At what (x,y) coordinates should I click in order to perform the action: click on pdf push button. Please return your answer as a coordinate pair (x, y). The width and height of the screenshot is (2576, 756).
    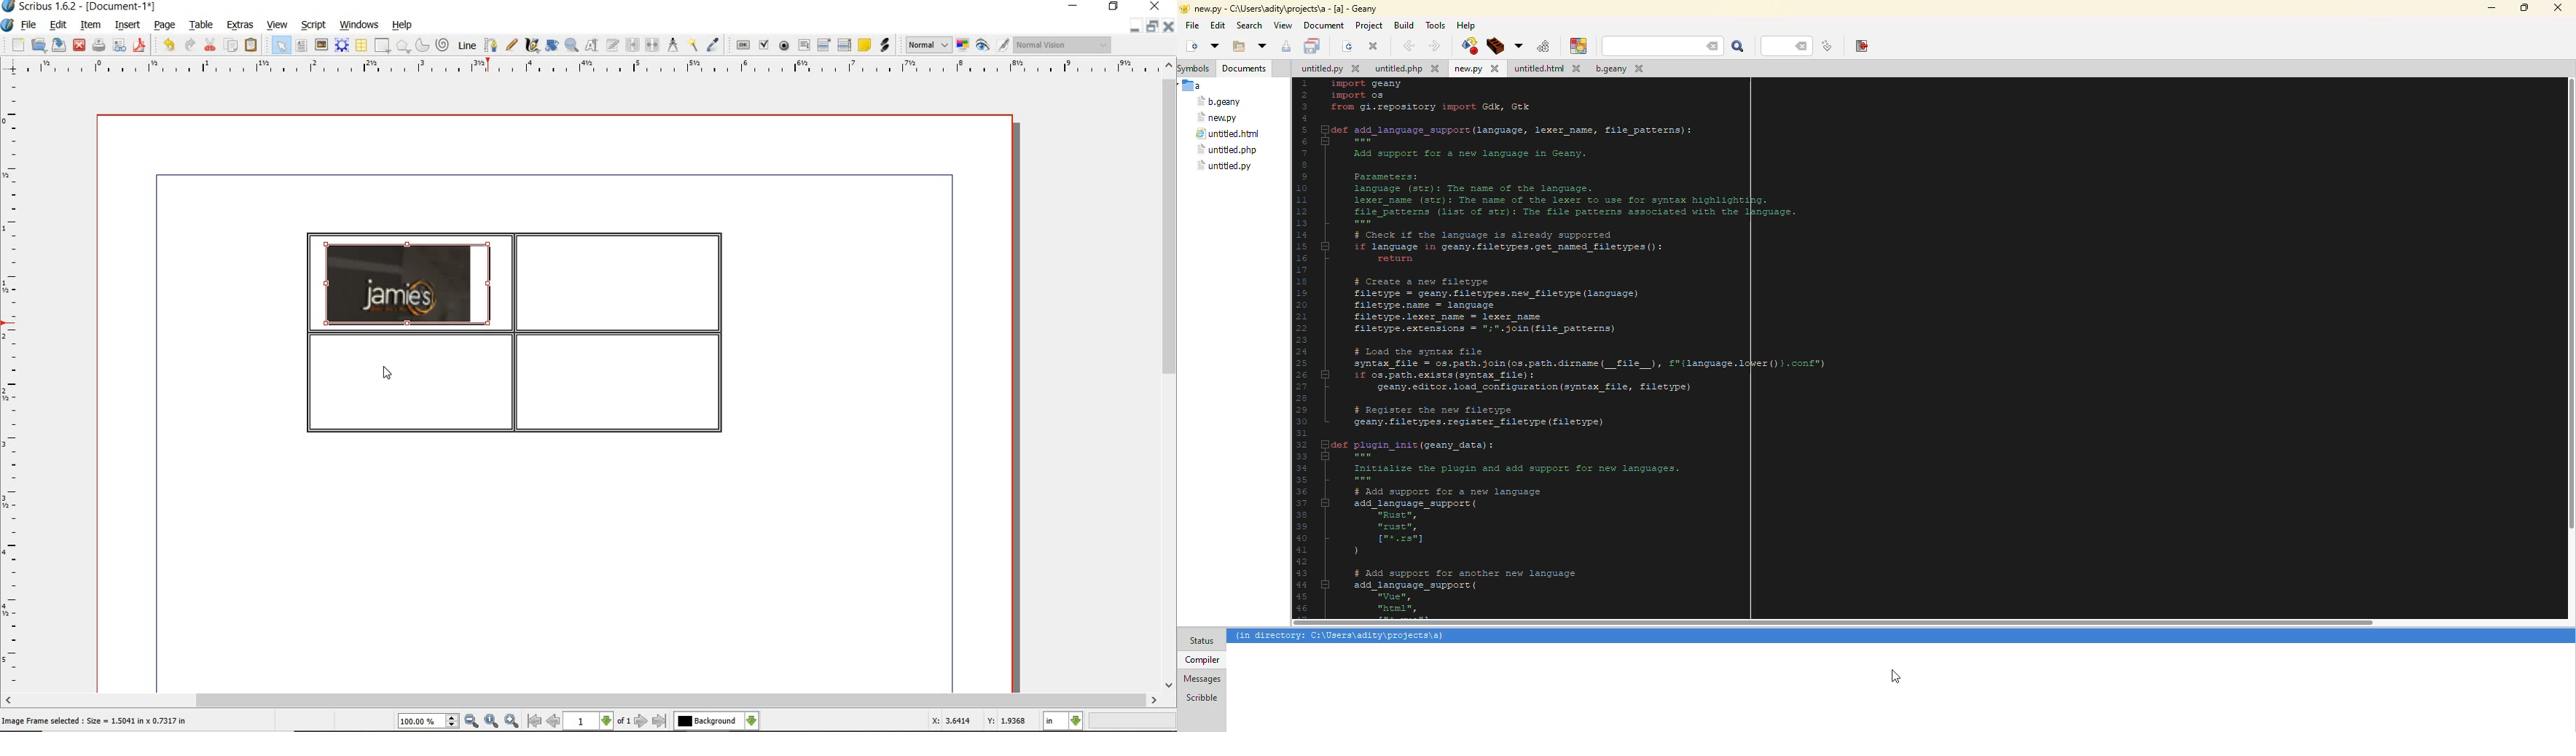
    Looking at the image, I should click on (744, 44).